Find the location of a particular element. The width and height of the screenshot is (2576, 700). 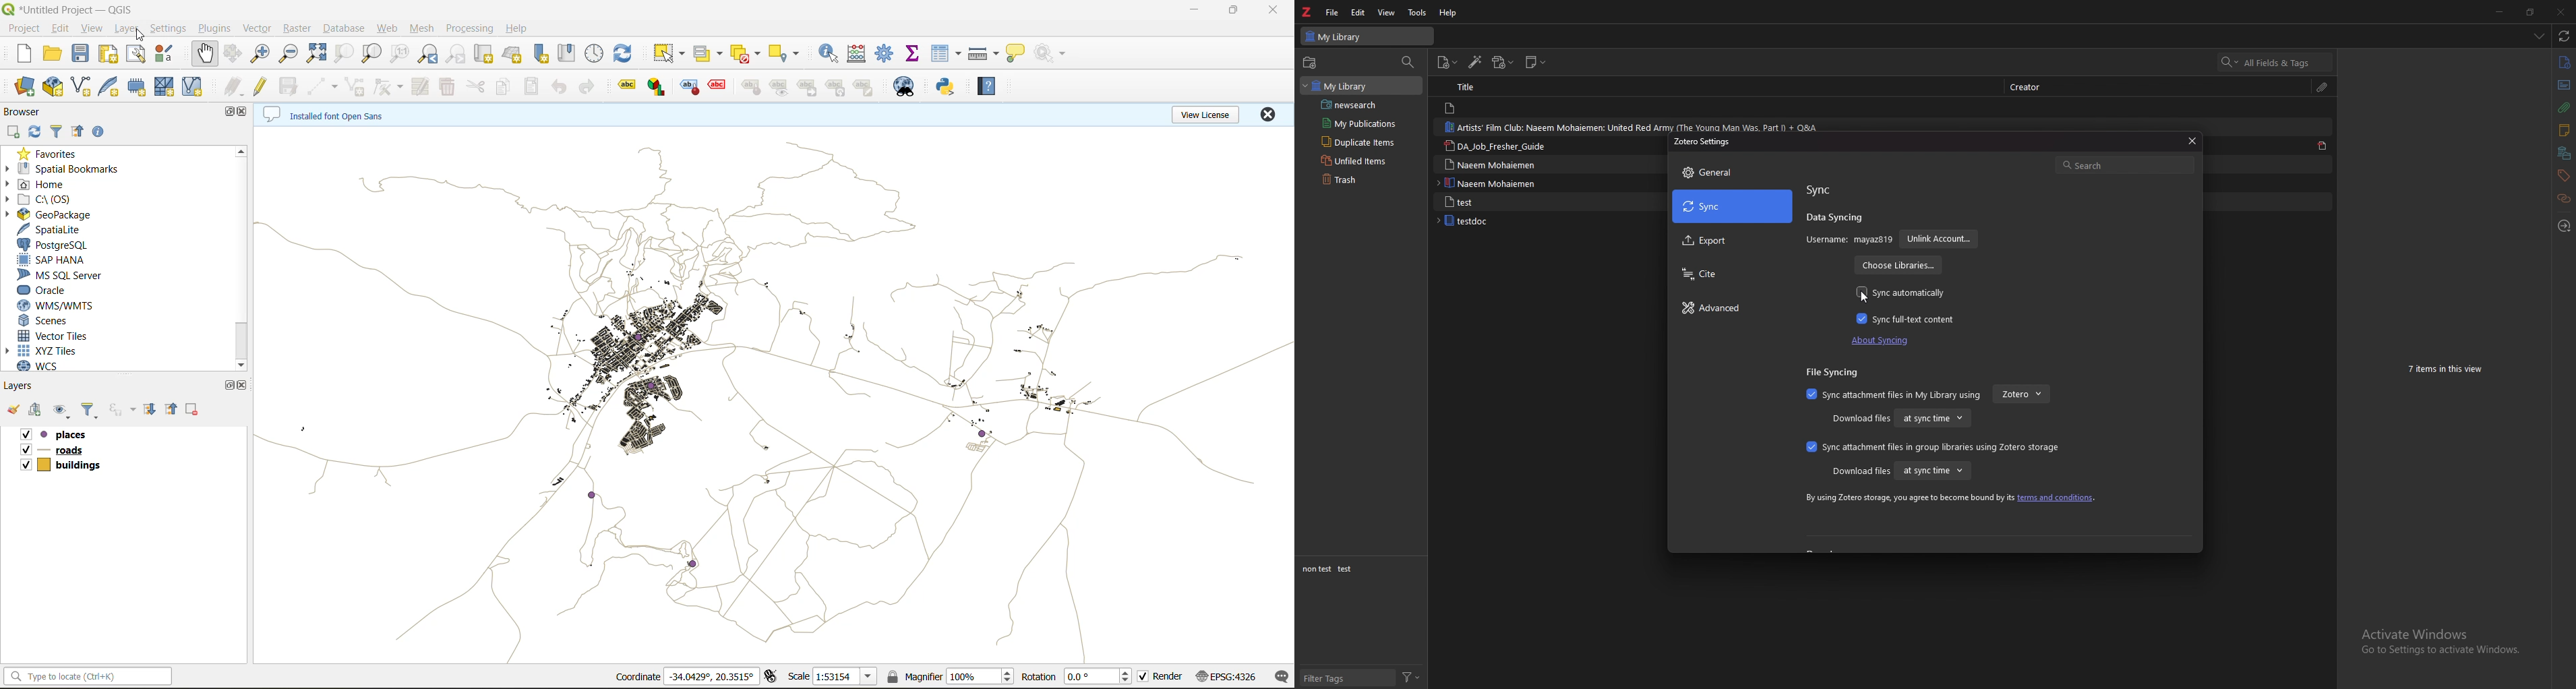

redo is located at coordinates (591, 87).